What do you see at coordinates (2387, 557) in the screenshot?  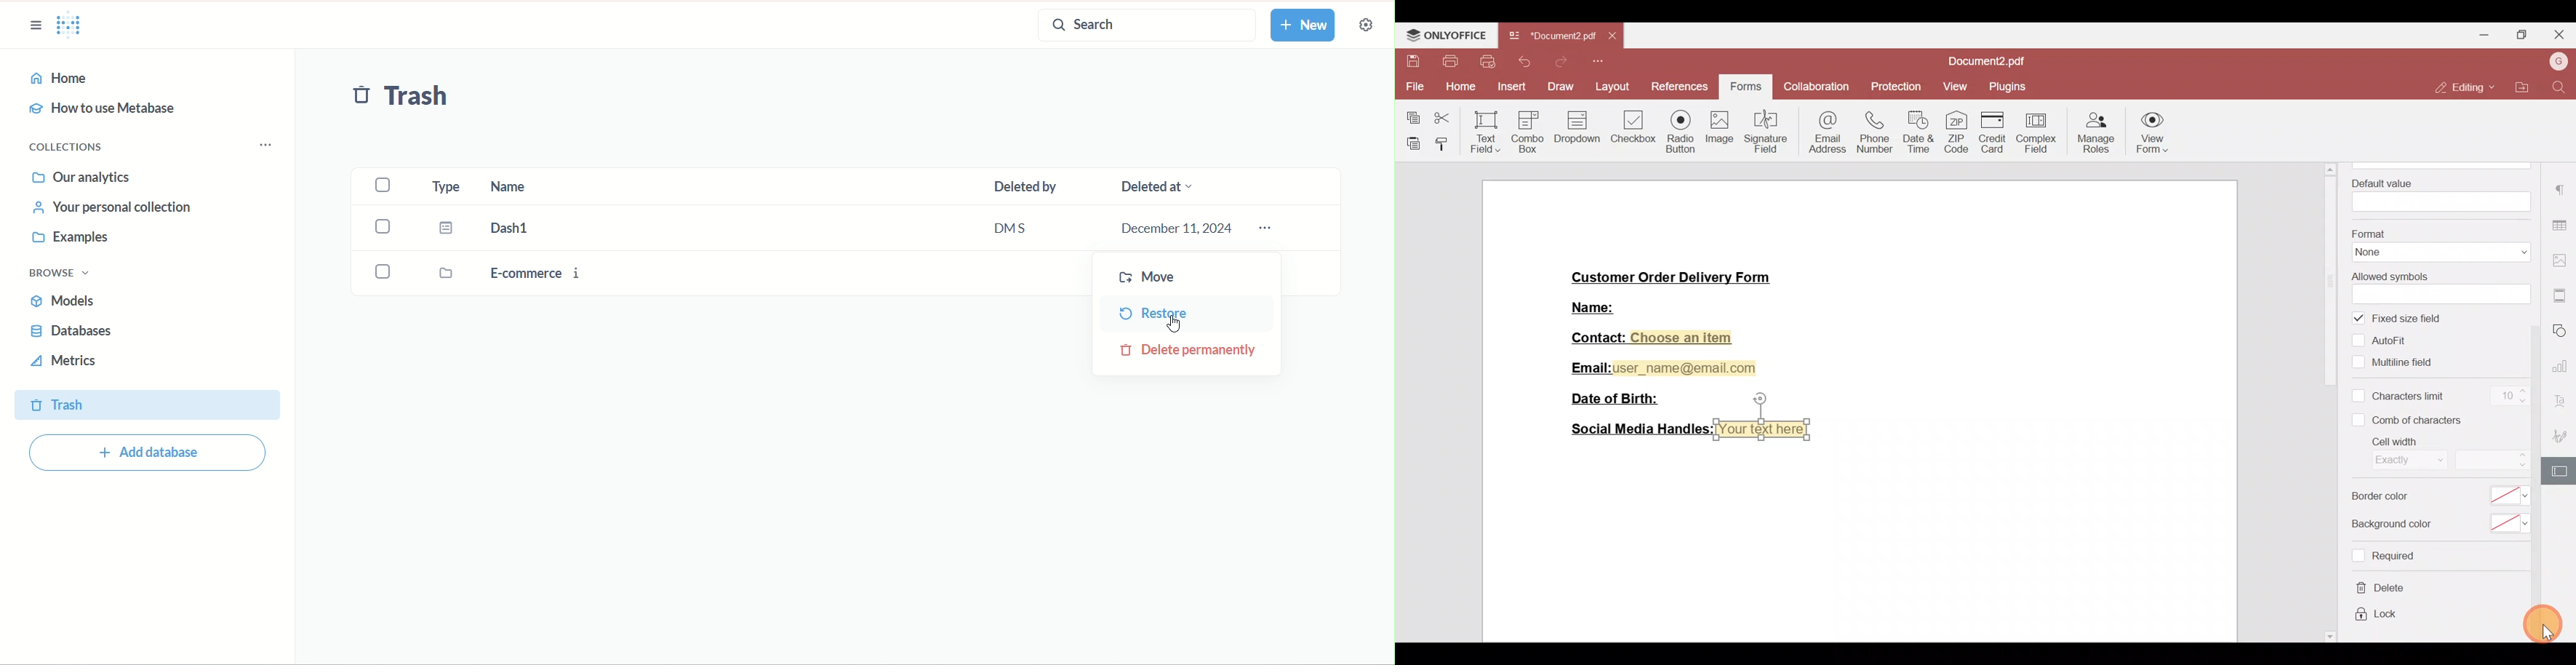 I see `Required` at bounding box center [2387, 557].